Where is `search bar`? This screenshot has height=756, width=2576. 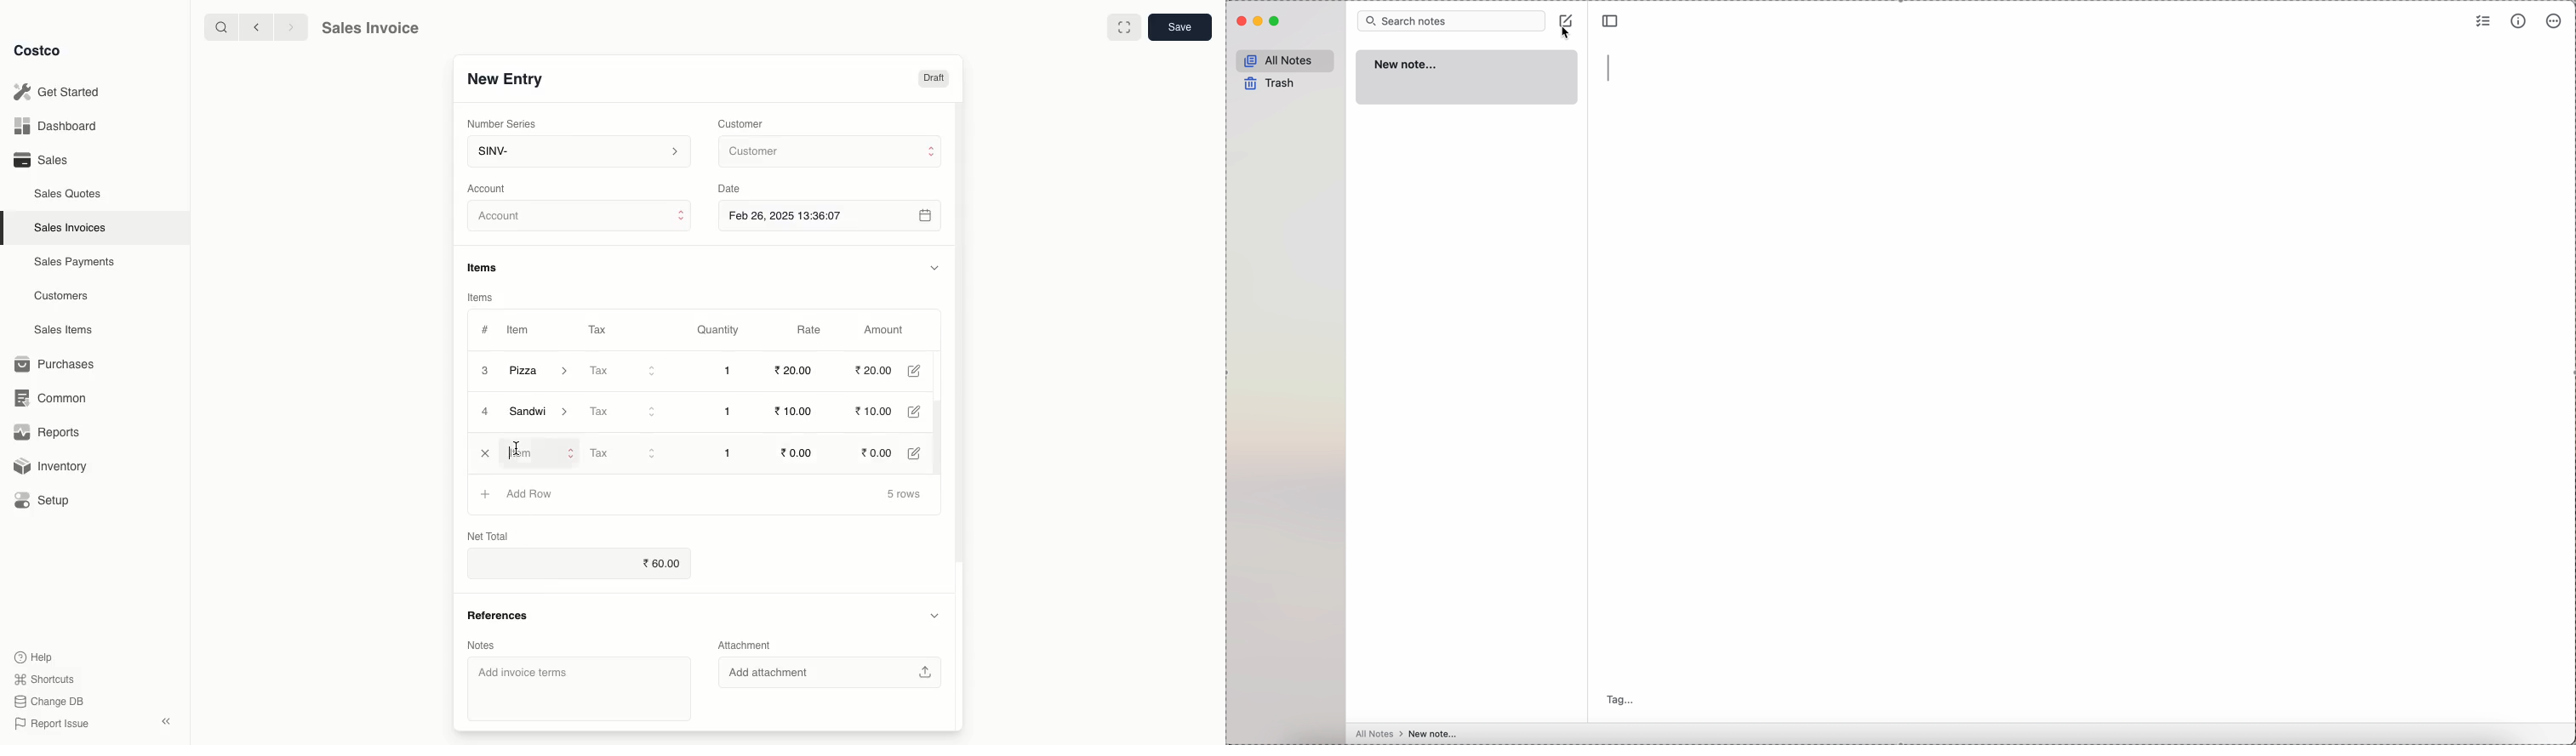
search bar is located at coordinates (1450, 21).